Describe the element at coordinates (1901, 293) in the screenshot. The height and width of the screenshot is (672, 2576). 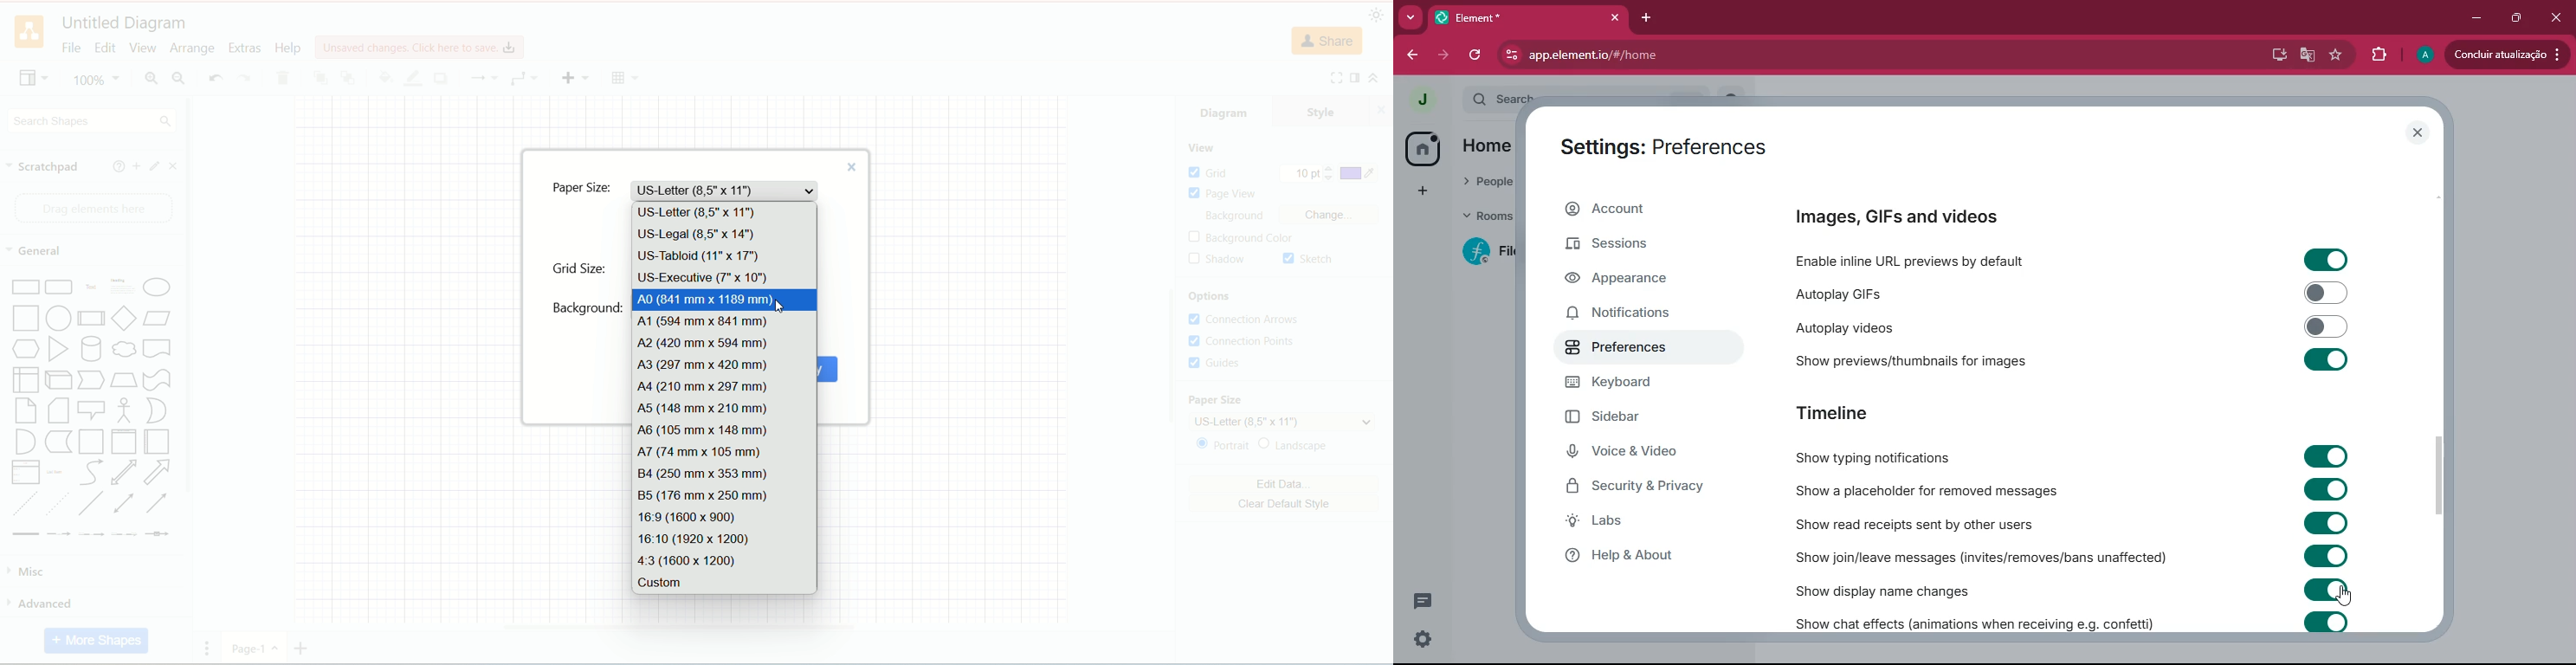
I see `autoplay gifs` at that location.